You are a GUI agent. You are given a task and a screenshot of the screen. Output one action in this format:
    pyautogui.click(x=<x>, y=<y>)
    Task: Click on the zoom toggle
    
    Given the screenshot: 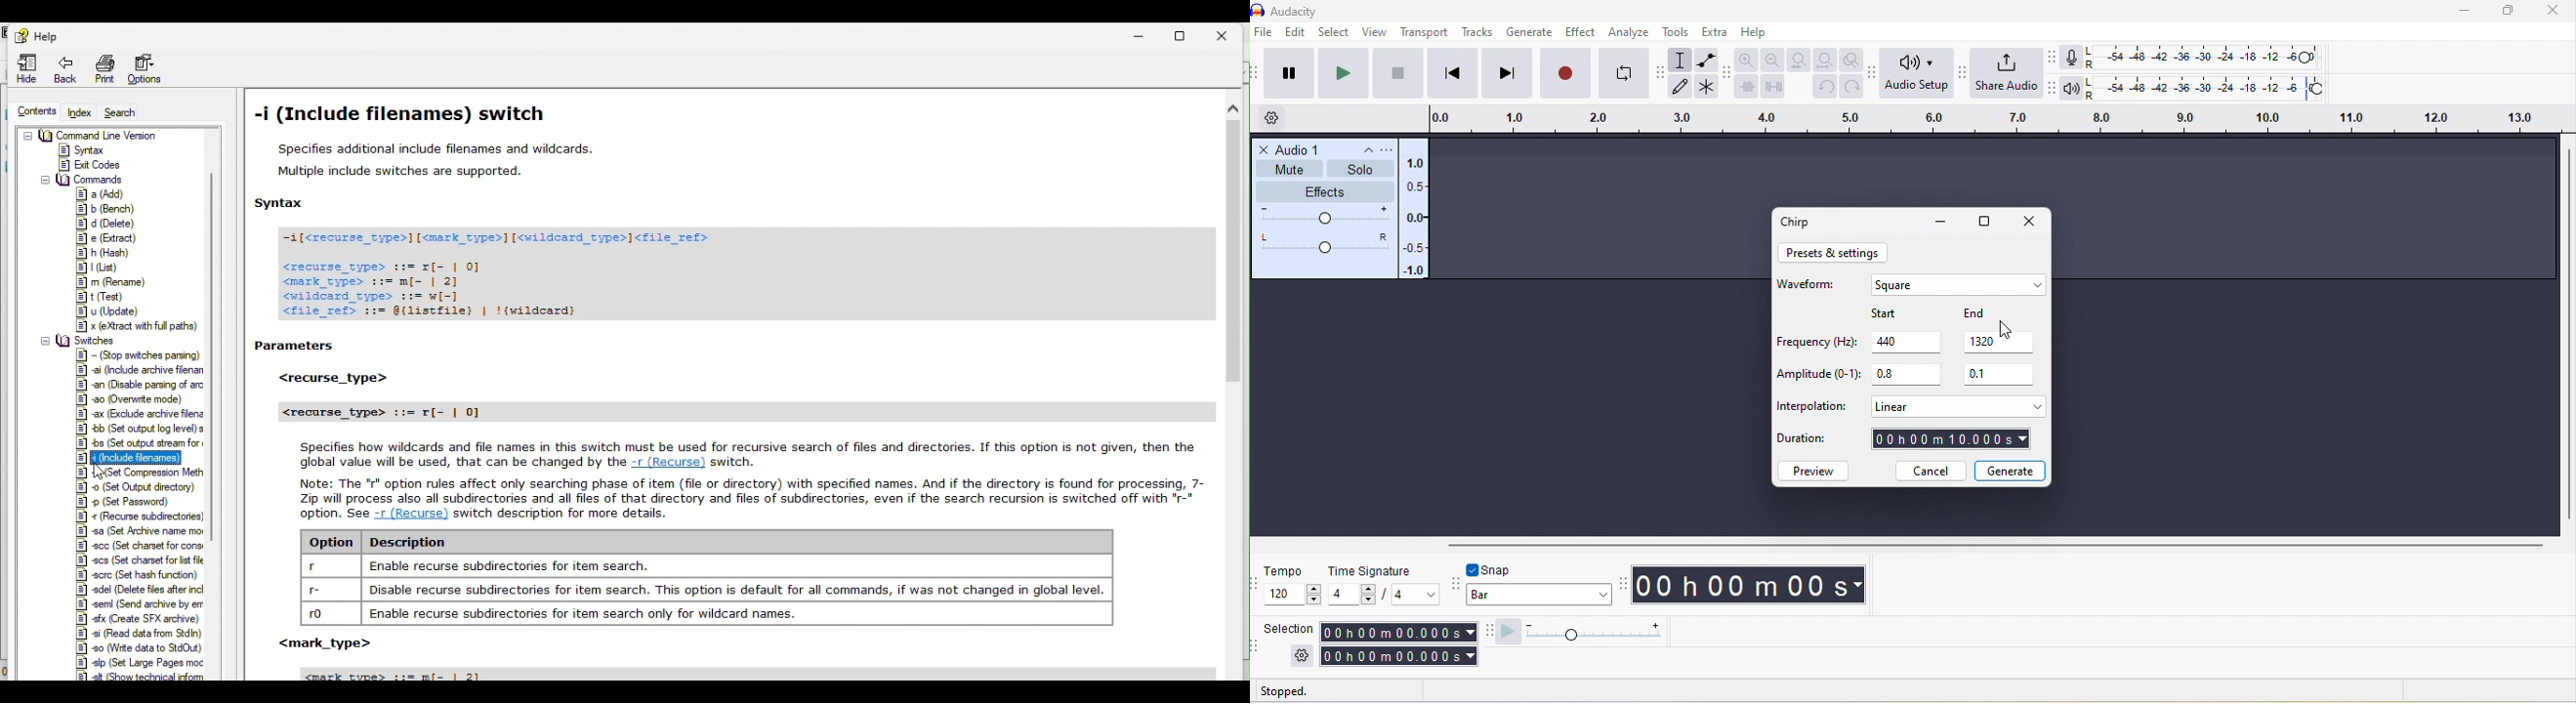 What is the action you would take?
    pyautogui.click(x=1854, y=60)
    